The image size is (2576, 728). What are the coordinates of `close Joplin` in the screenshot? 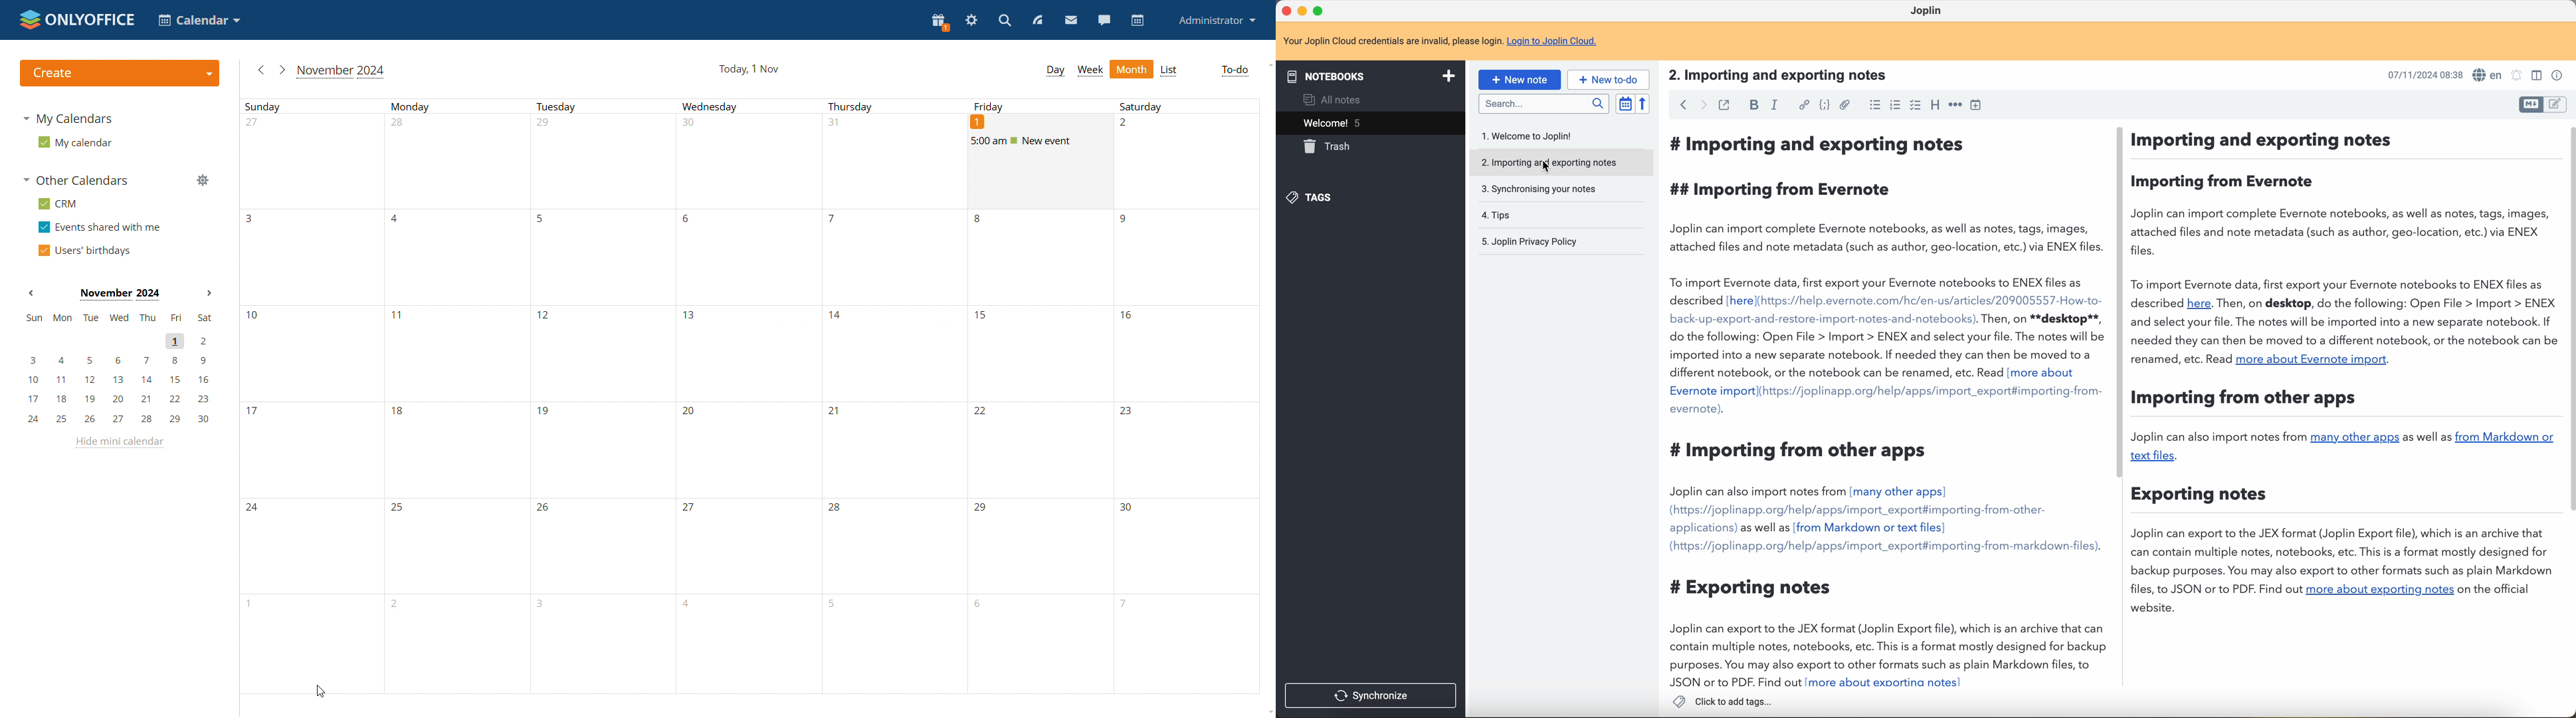 It's located at (1285, 12).